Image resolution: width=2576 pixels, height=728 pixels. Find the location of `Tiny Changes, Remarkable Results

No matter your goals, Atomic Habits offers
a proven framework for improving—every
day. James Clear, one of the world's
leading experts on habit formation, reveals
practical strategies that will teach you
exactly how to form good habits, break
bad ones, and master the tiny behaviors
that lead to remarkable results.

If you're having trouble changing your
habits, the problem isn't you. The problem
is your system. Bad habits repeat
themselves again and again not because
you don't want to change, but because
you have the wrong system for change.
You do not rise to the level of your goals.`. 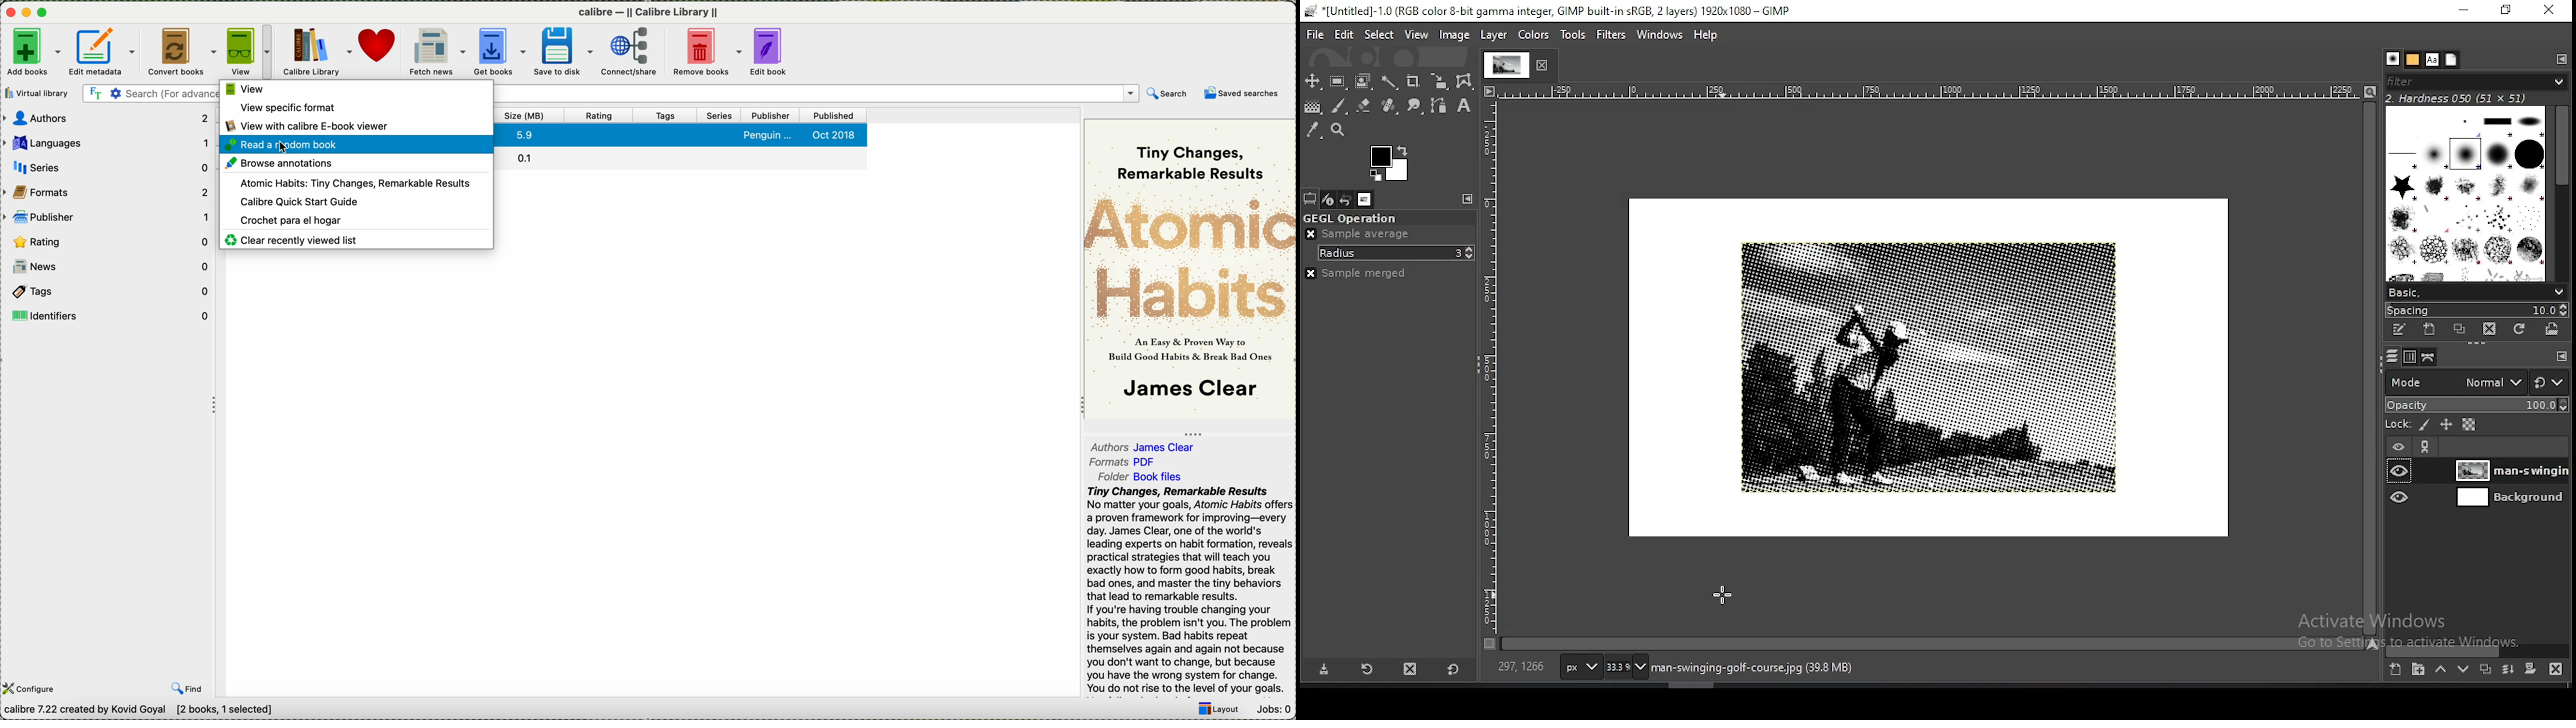

Tiny Changes, Remarkable Results

No matter your goals, Atomic Habits offers
a proven framework for improving—every
day. James Clear, one of the world's
leading experts on habit formation, reveals
practical strategies that will teach you
exactly how to form good habits, break
bad ones, and master the tiny behaviors
that lead to remarkable results.

If you're having trouble changing your
habits, the problem isn't you. The problem
is your system. Bad habits repeat
themselves again and again not because
you don't want to change, but because
you have the wrong system for change.
You do not rise to the level of your goals. is located at coordinates (1186, 589).